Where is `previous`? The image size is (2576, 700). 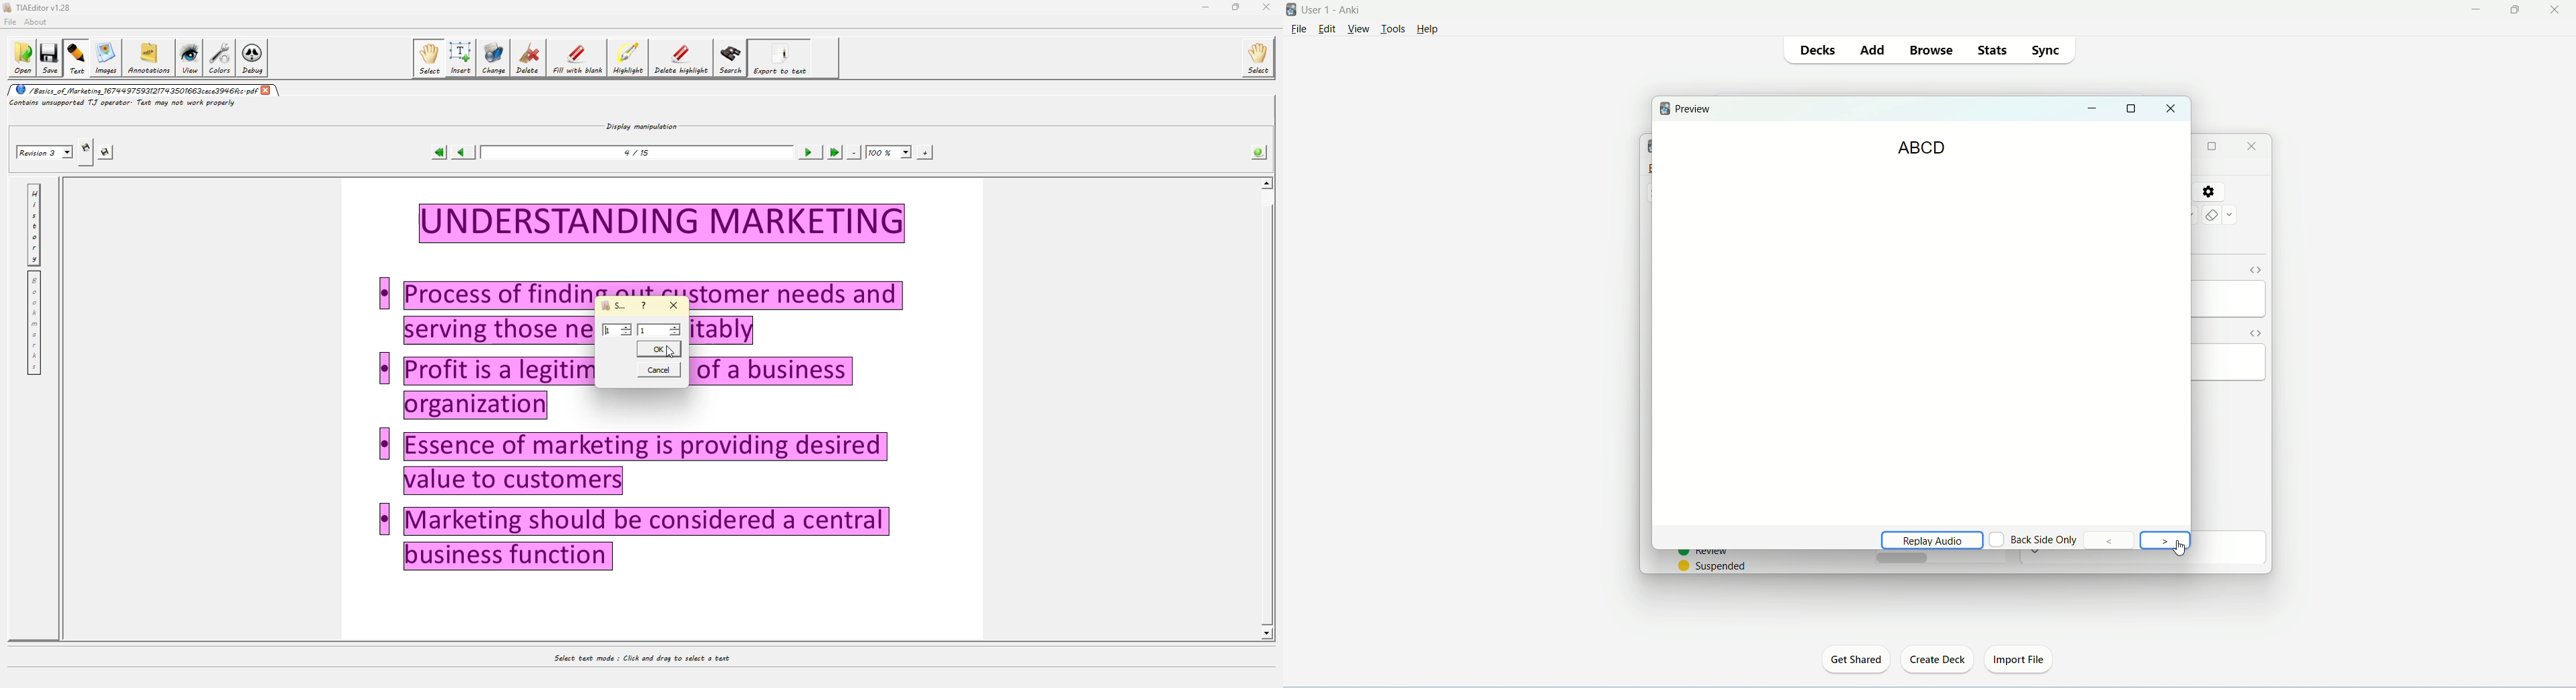
previous is located at coordinates (2110, 539).